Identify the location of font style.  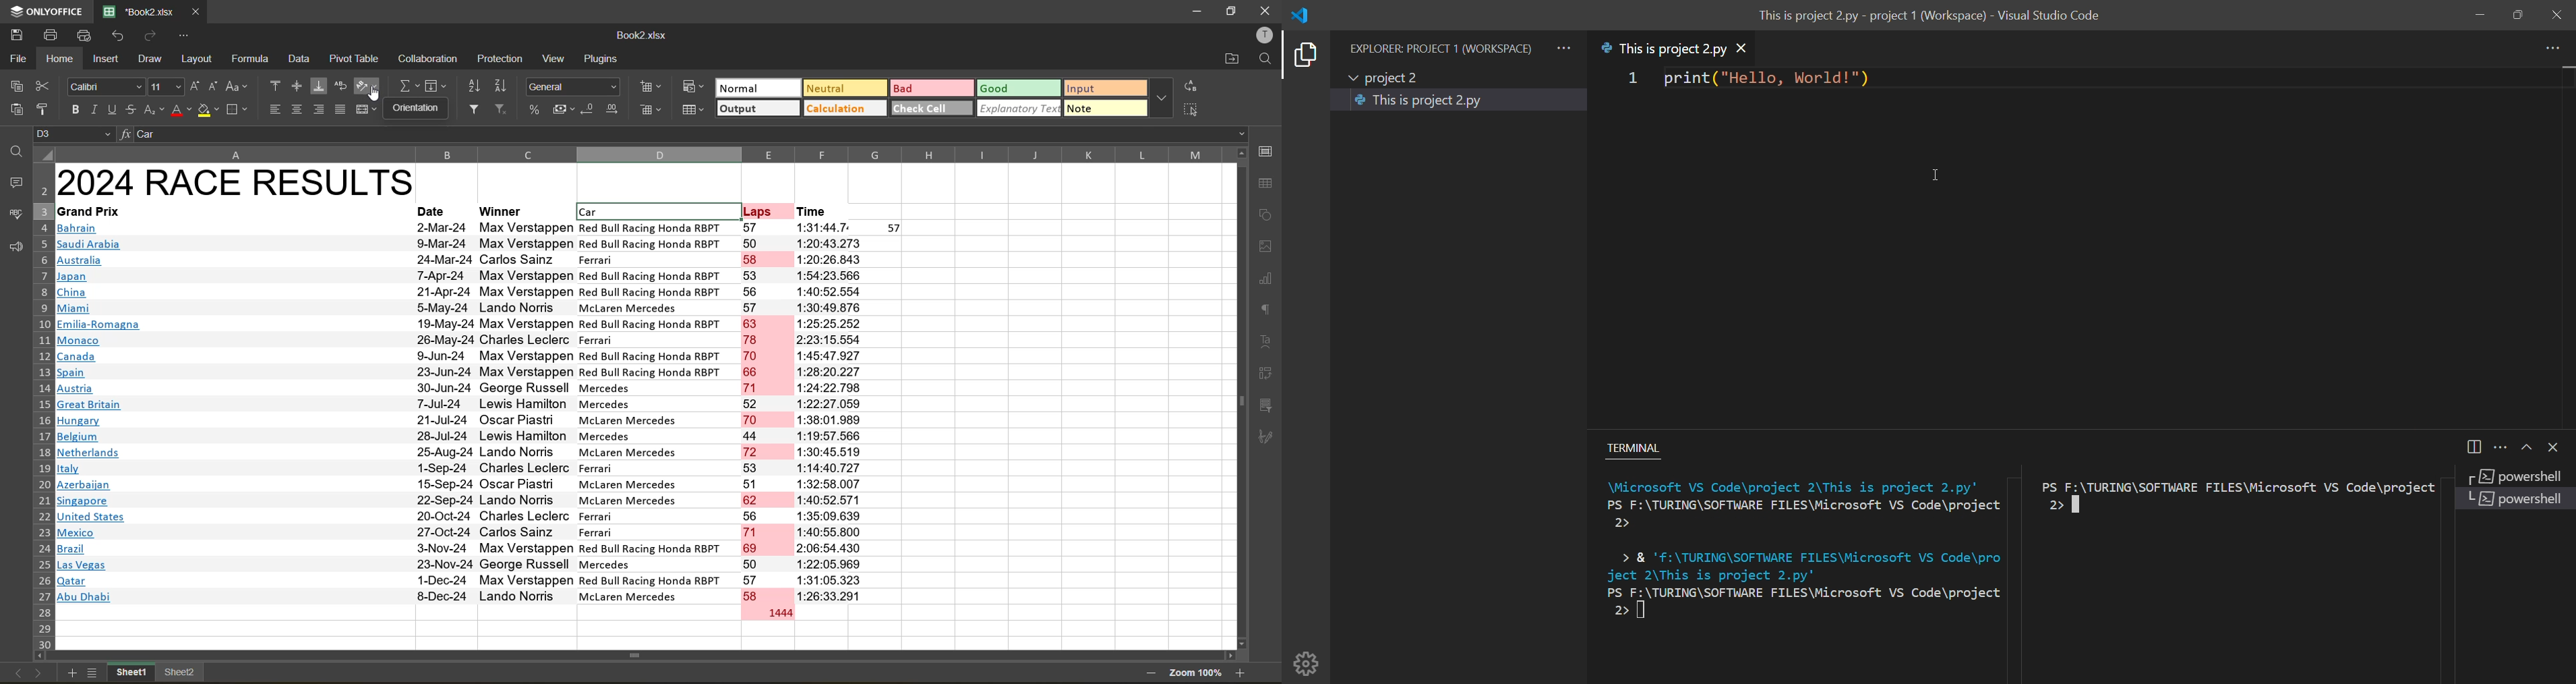
(107, 86).